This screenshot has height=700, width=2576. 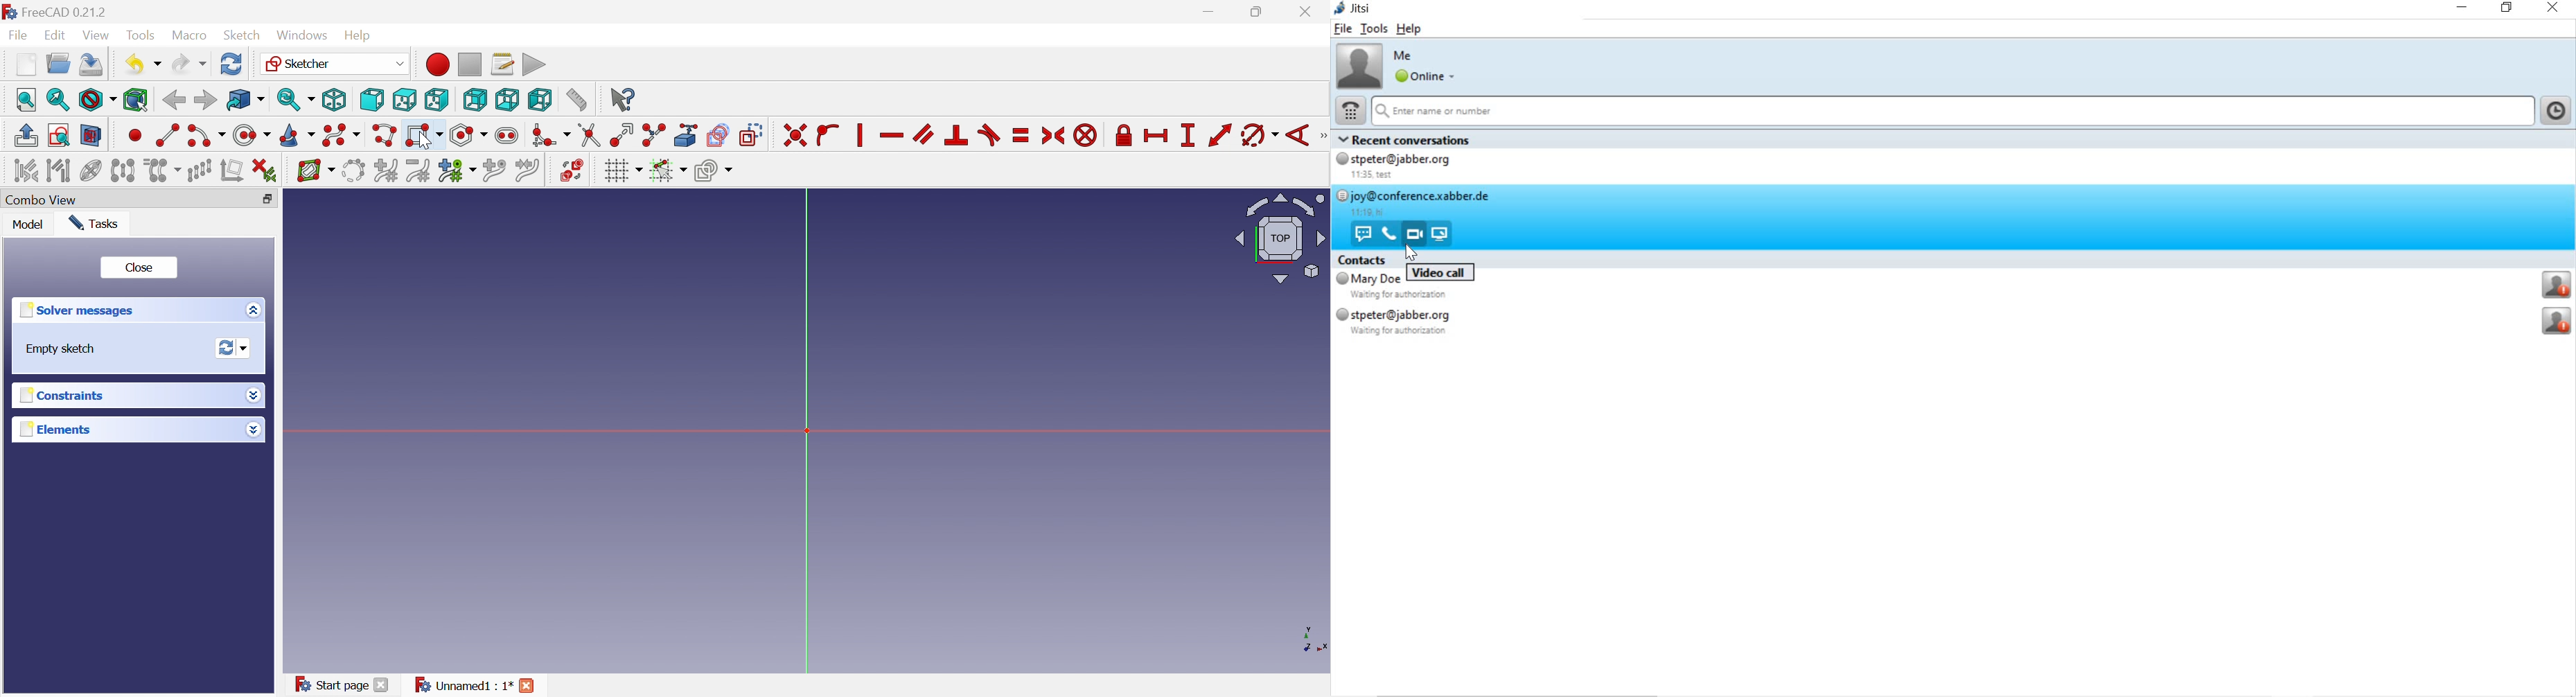 What do you see at coordinates (352, 171) in the screenshot?
I see `Convert geometry to B-spline` at bounding box center [352, 171].